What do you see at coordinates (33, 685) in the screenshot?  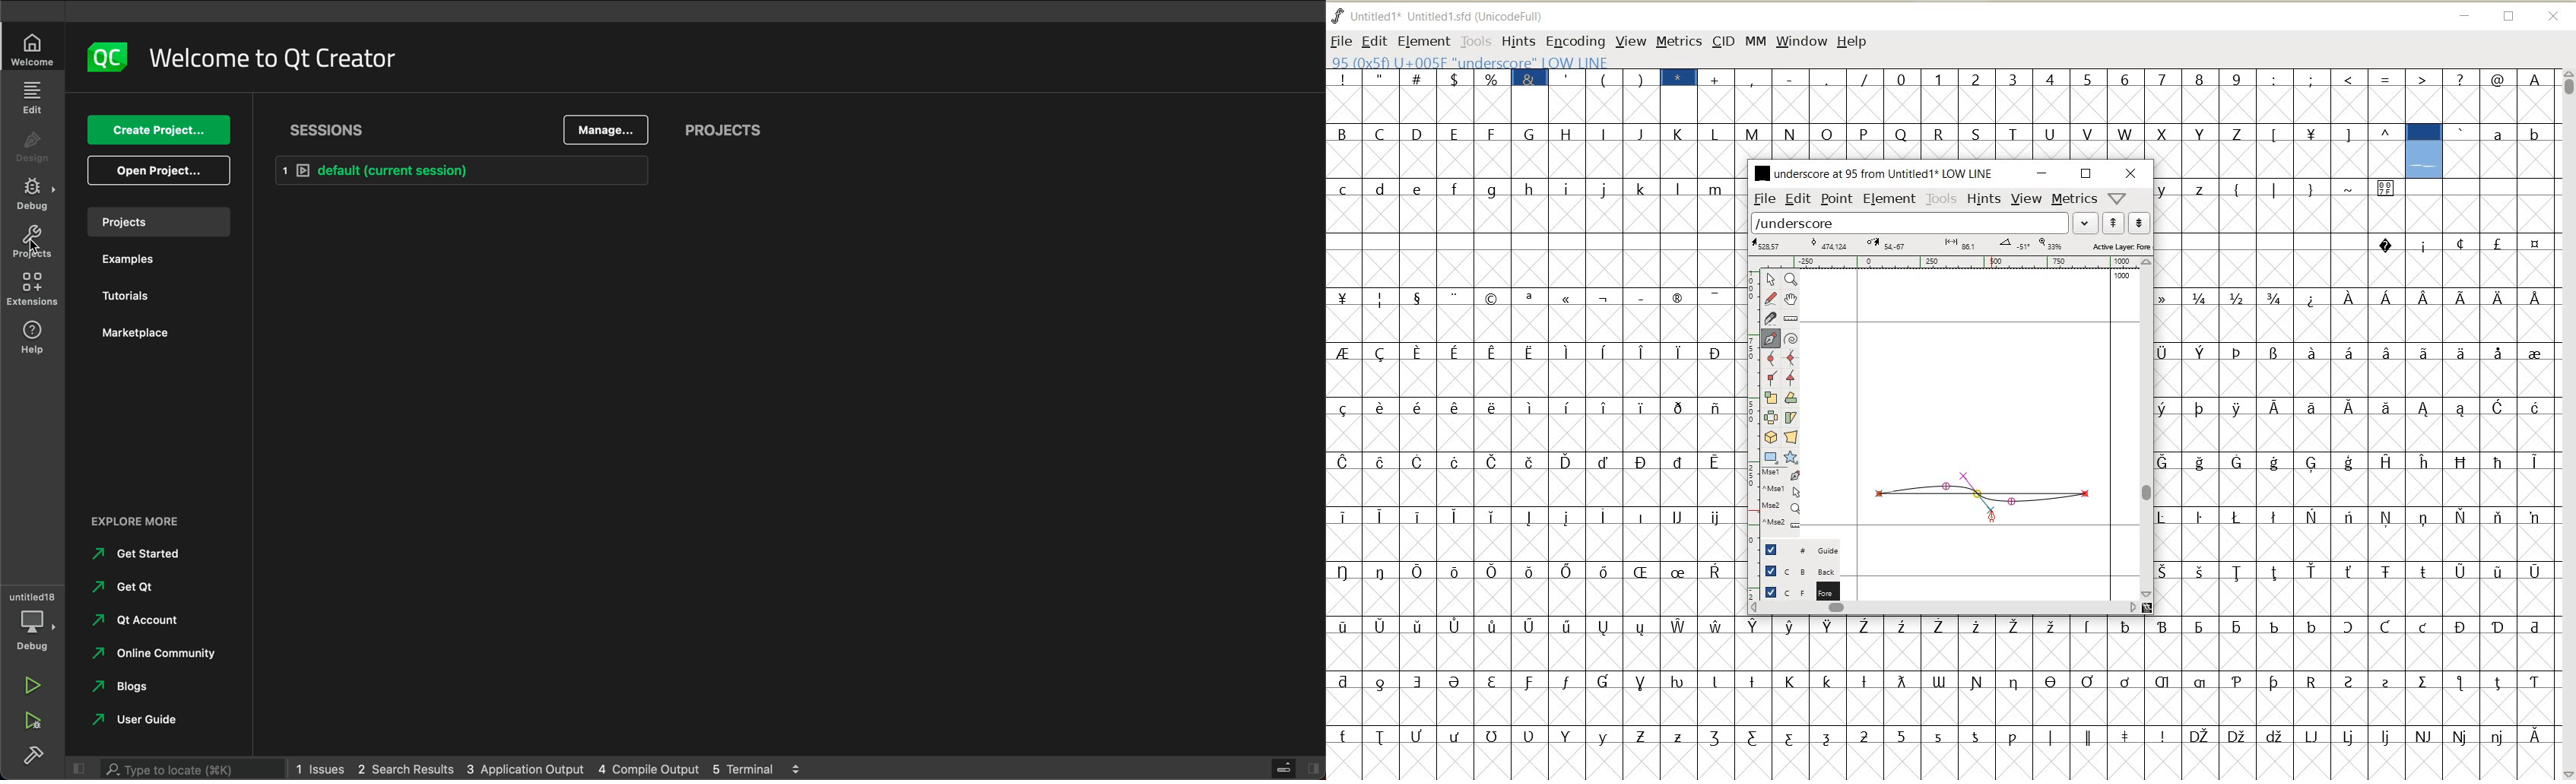 I see `run` at bounding box center [33, 685].